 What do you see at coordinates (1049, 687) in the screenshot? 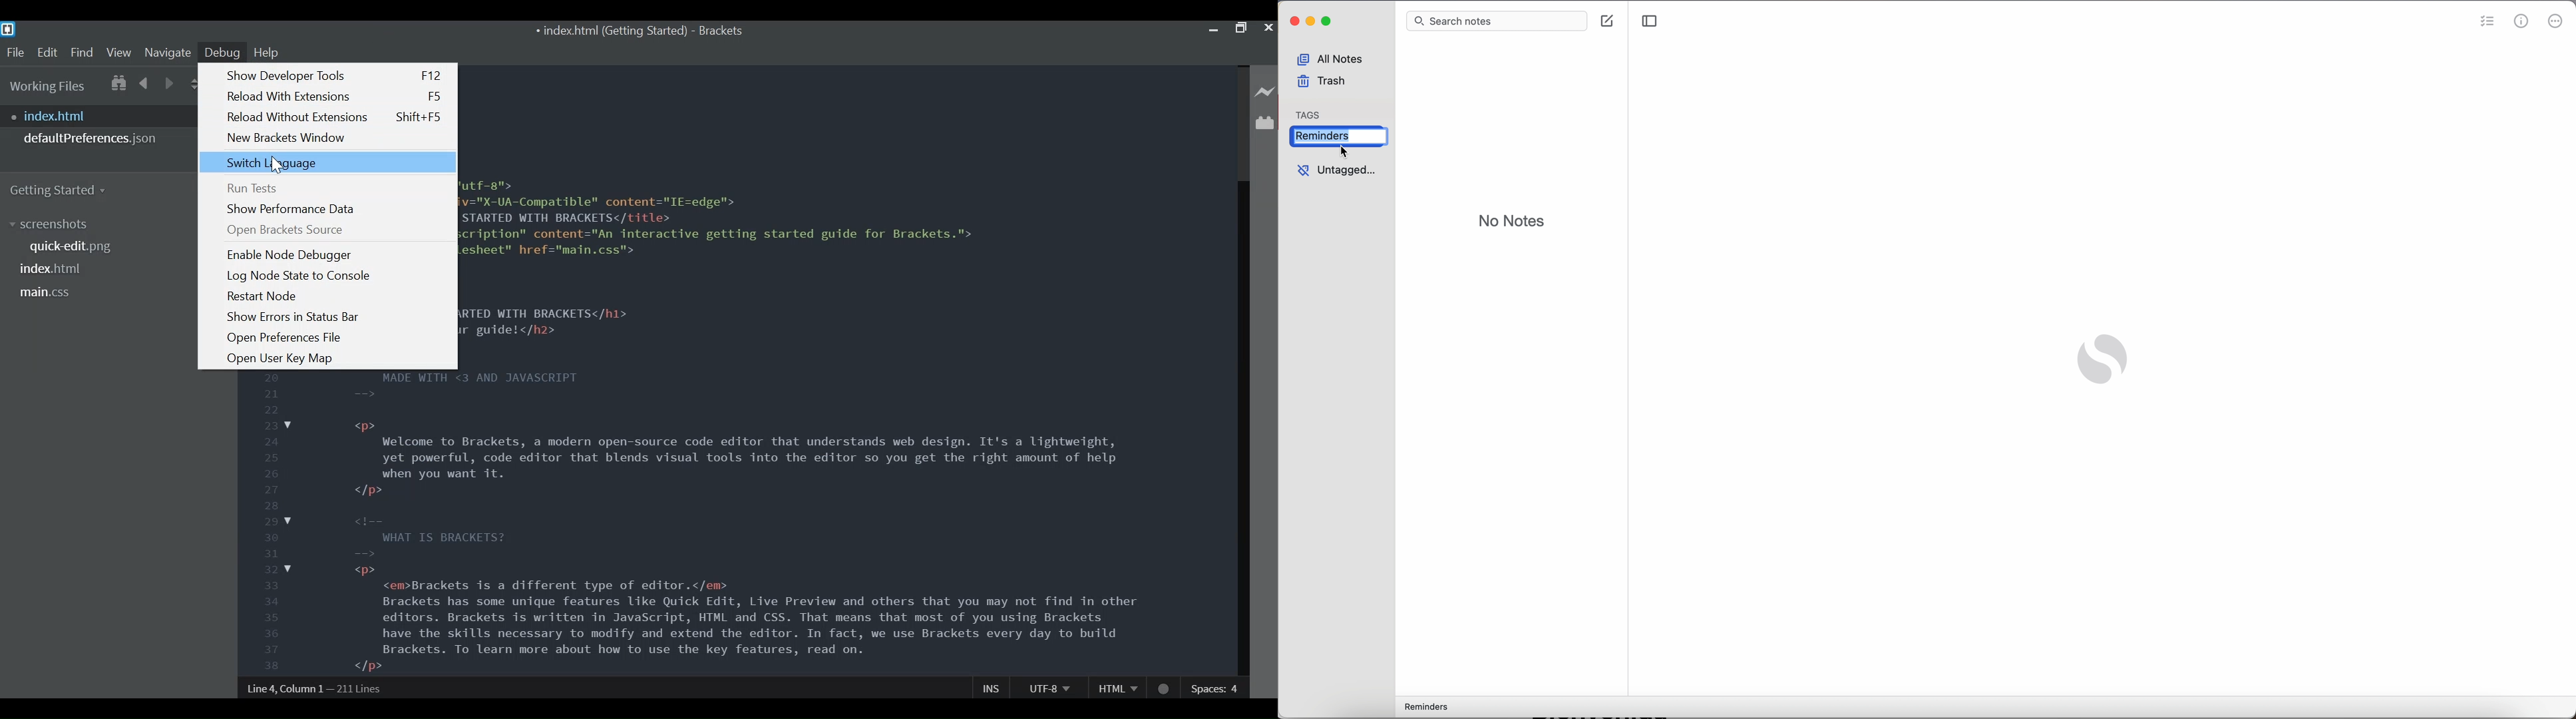
I see `UTF-8` at bounding box center [1049, 687].